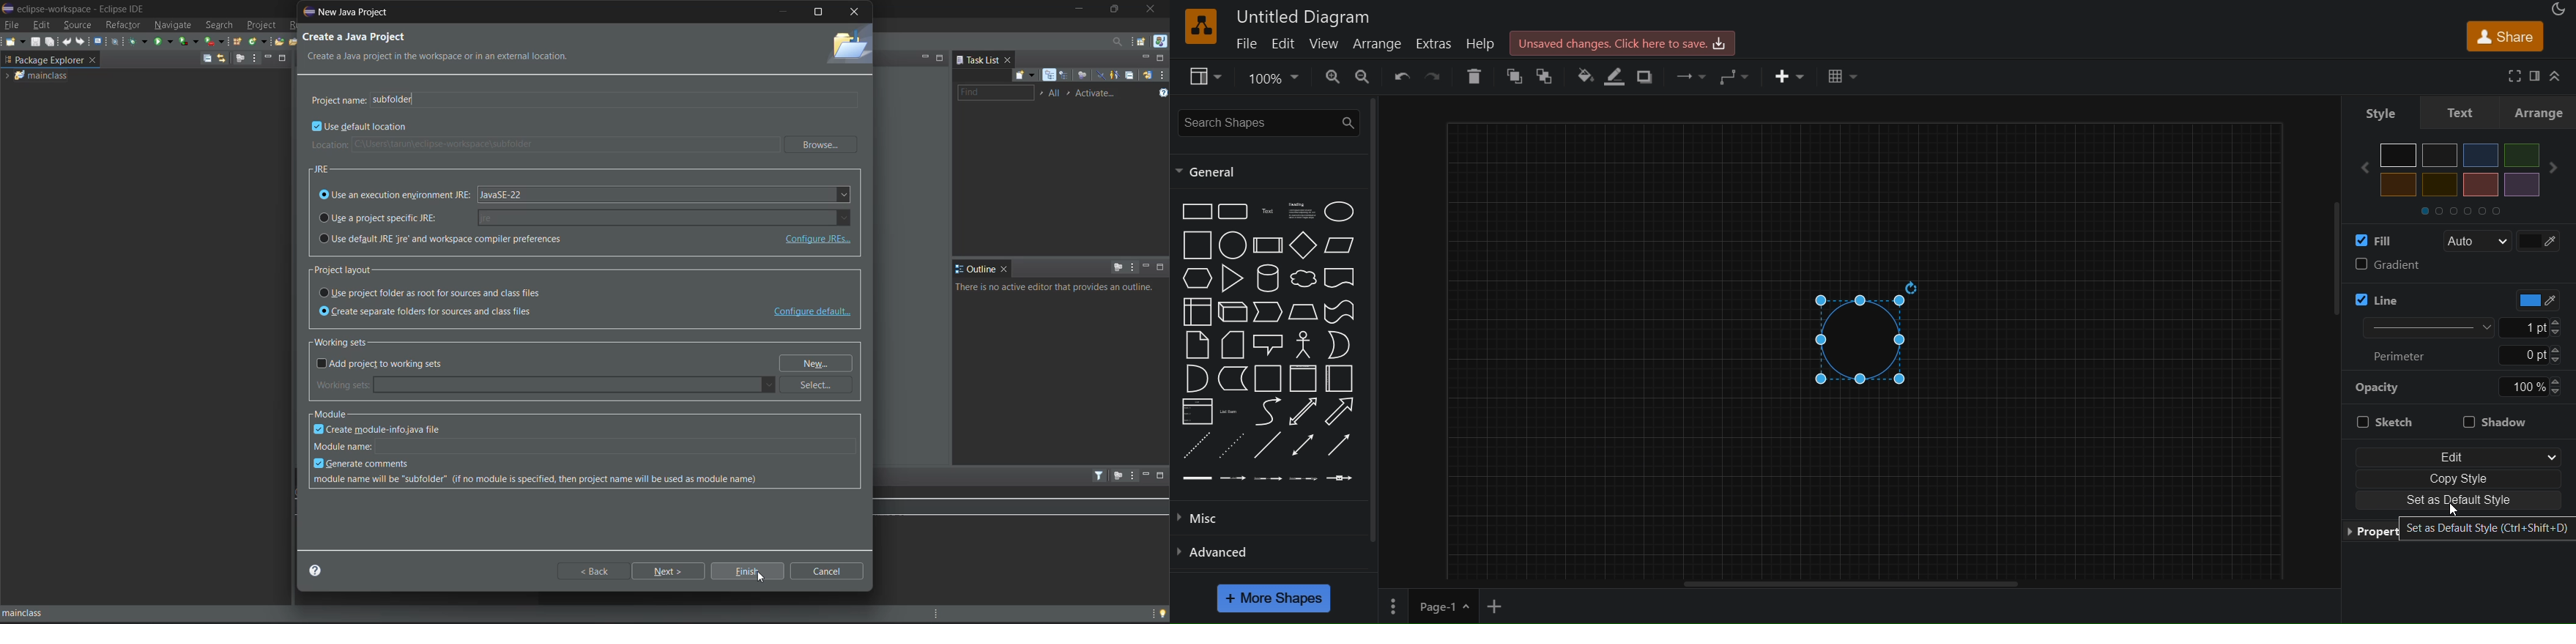 The width and height of the screenshot is (2576, 644). I want to click on tape, so click(1342, 311).